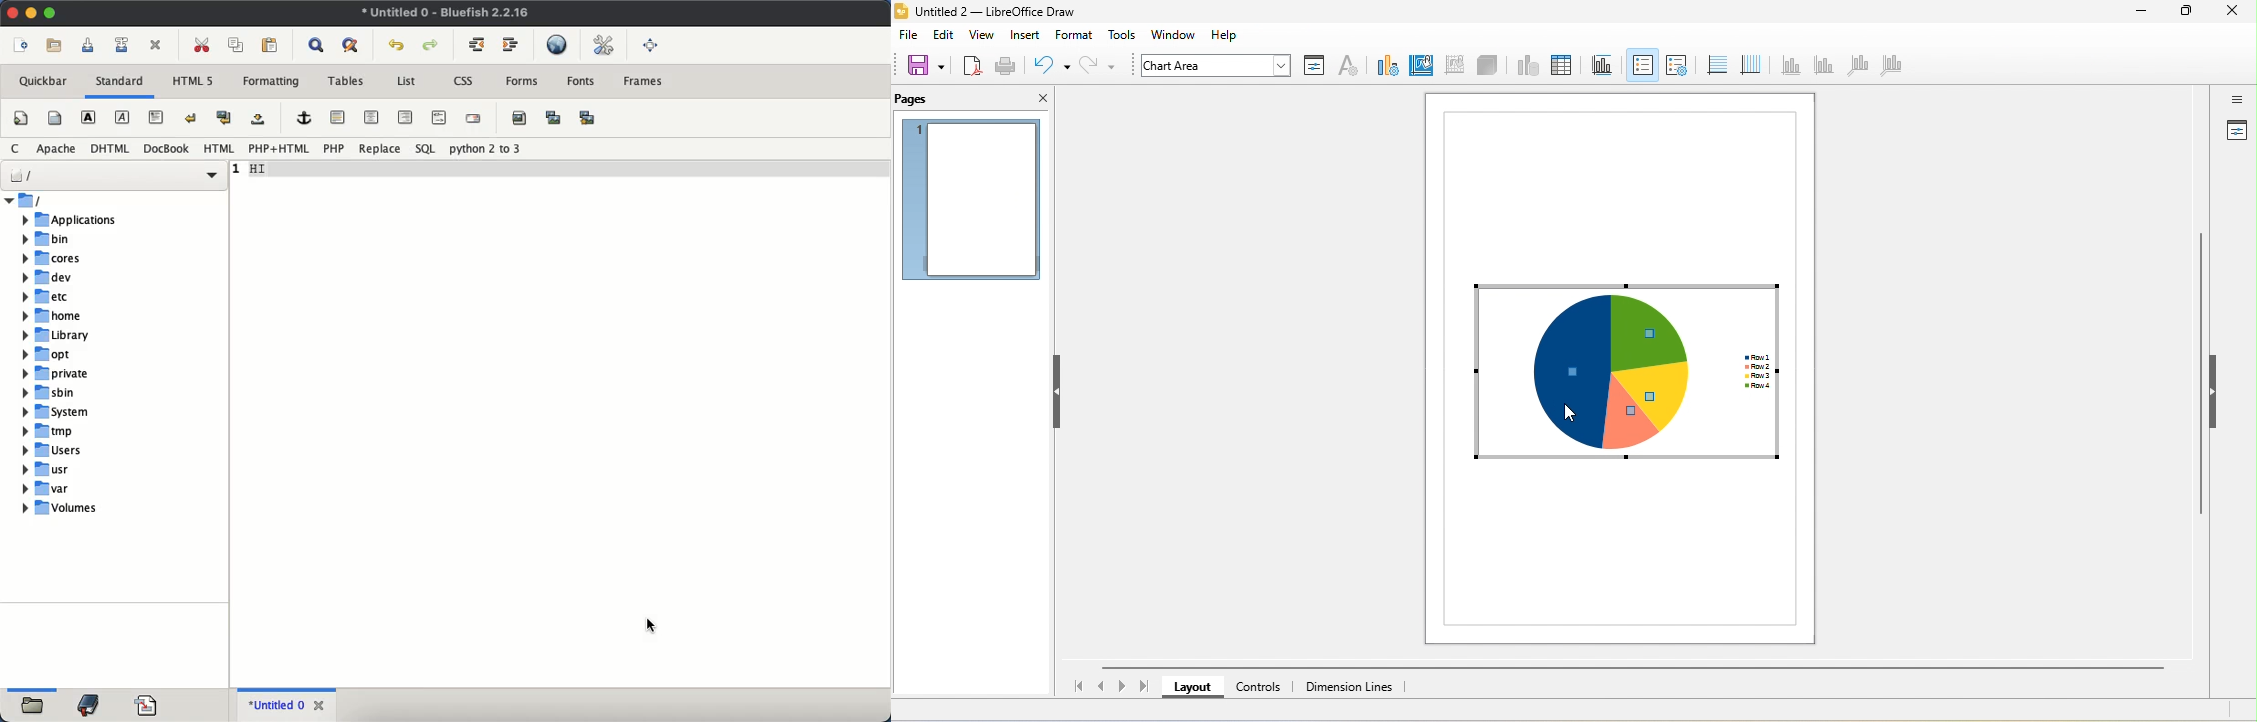  Describe the element at coordinates (122, 46) in the screenshot. I see `save file as` at that location.